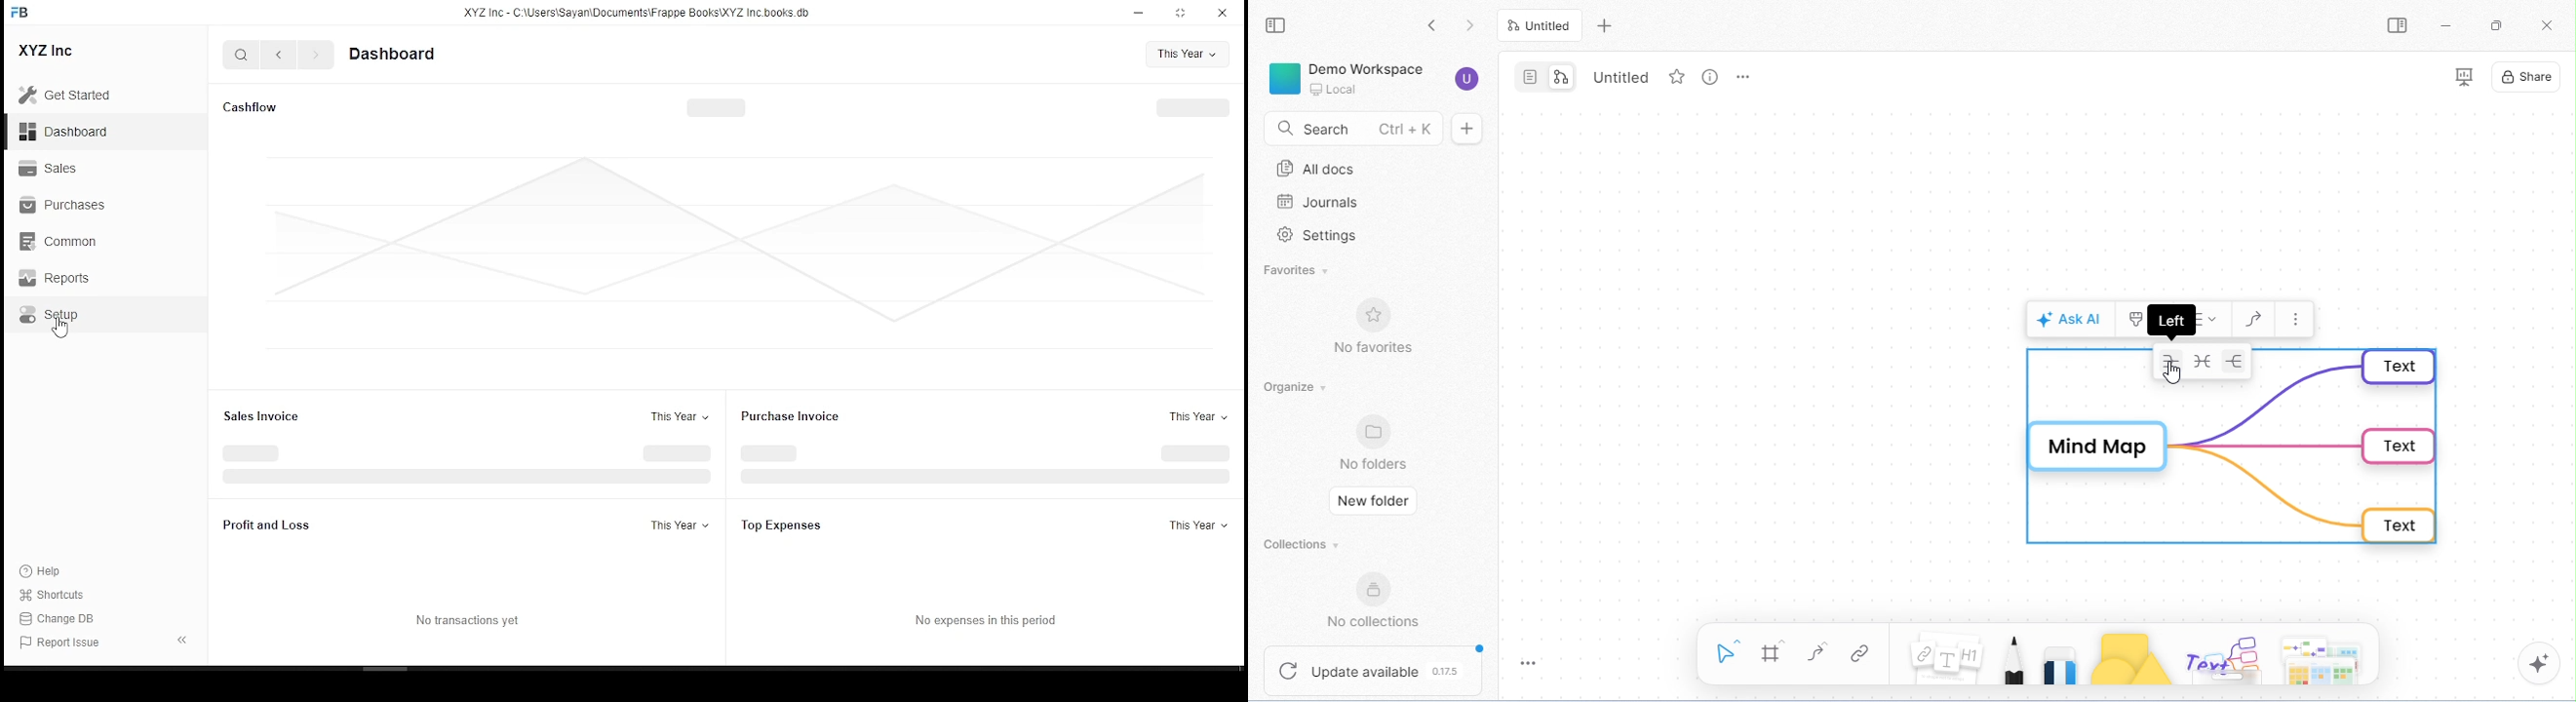 The height and width of the screenshot is (728, 2576). What do you see at coordinates (315, 56) in the screenshot?
I see `next` at bounding box center [315, 56].